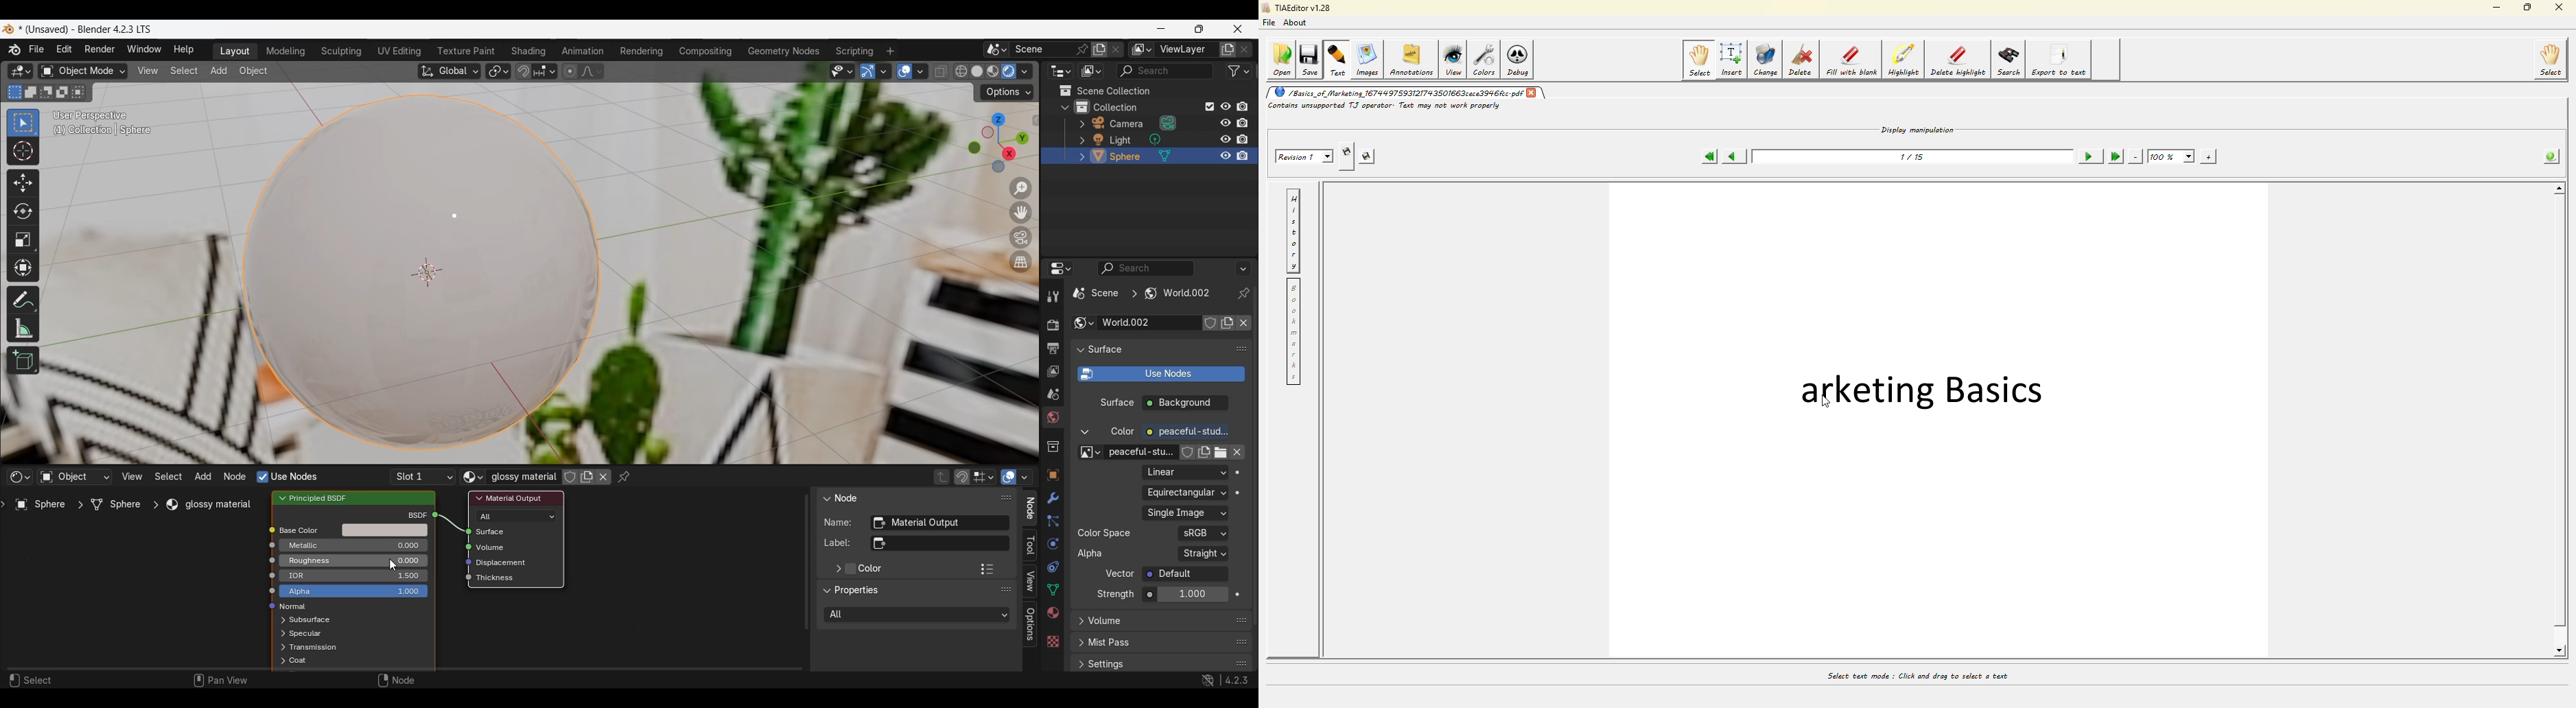 The width and height of the screenshot is (2576, 728). I want to click on Edit menu, so click(64, 50).